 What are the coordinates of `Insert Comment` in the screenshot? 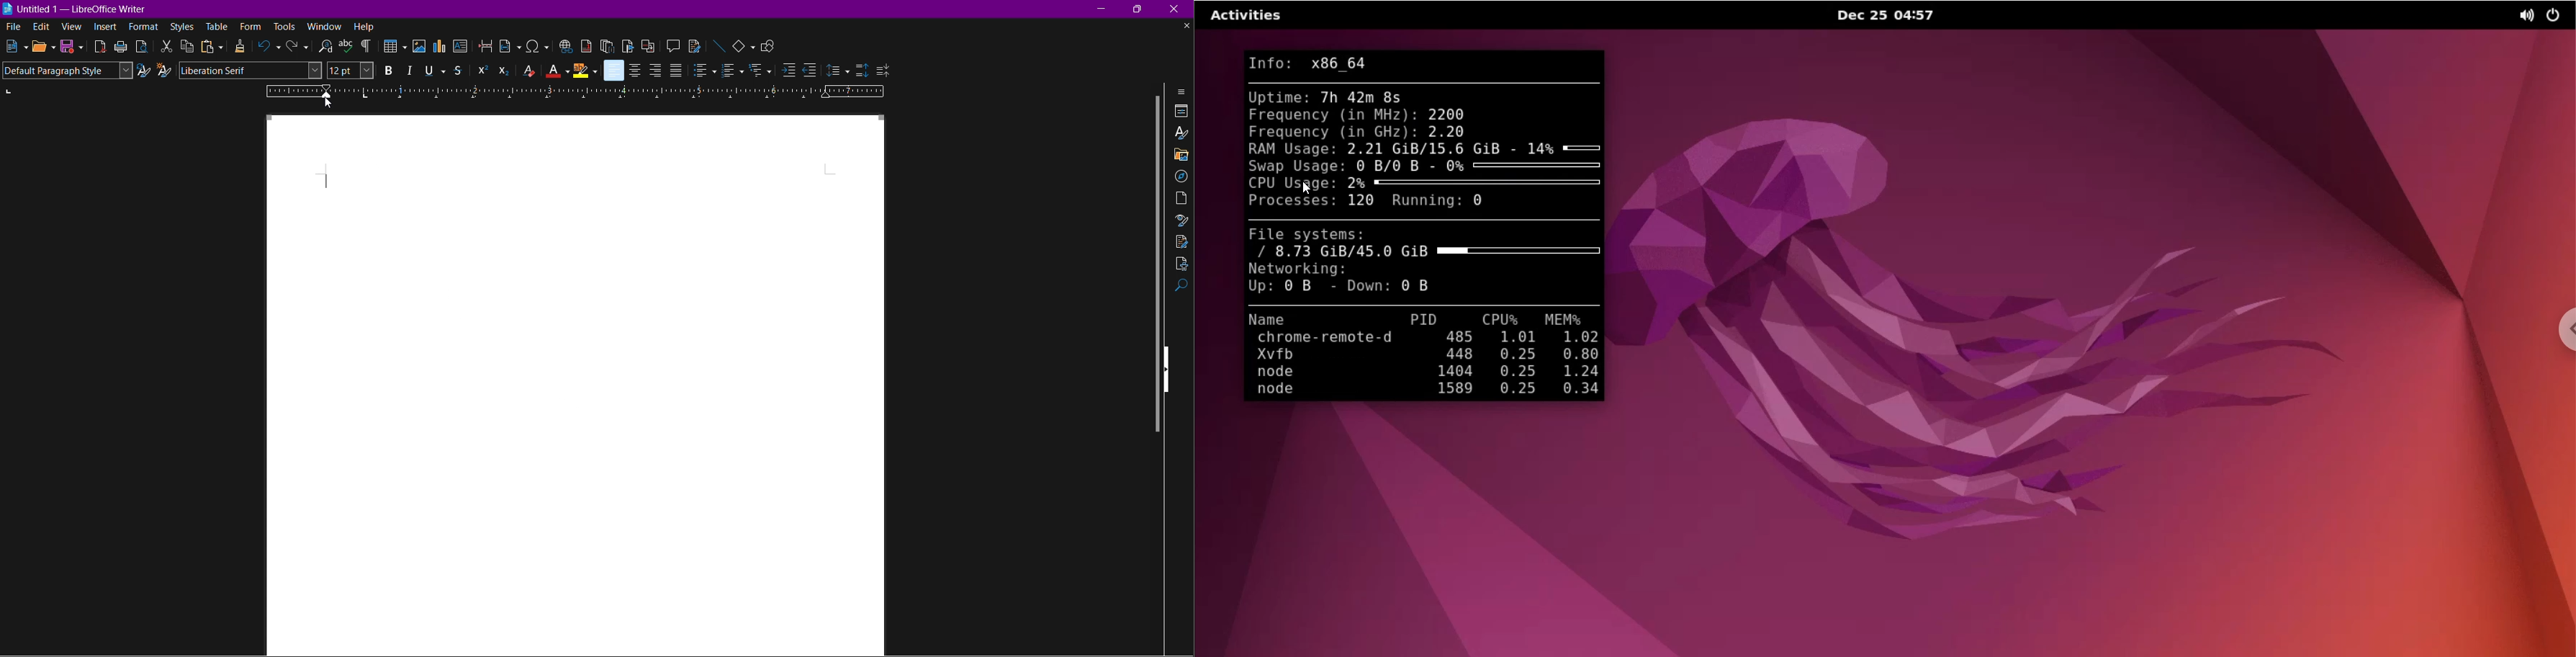 It's located at (670, 45).